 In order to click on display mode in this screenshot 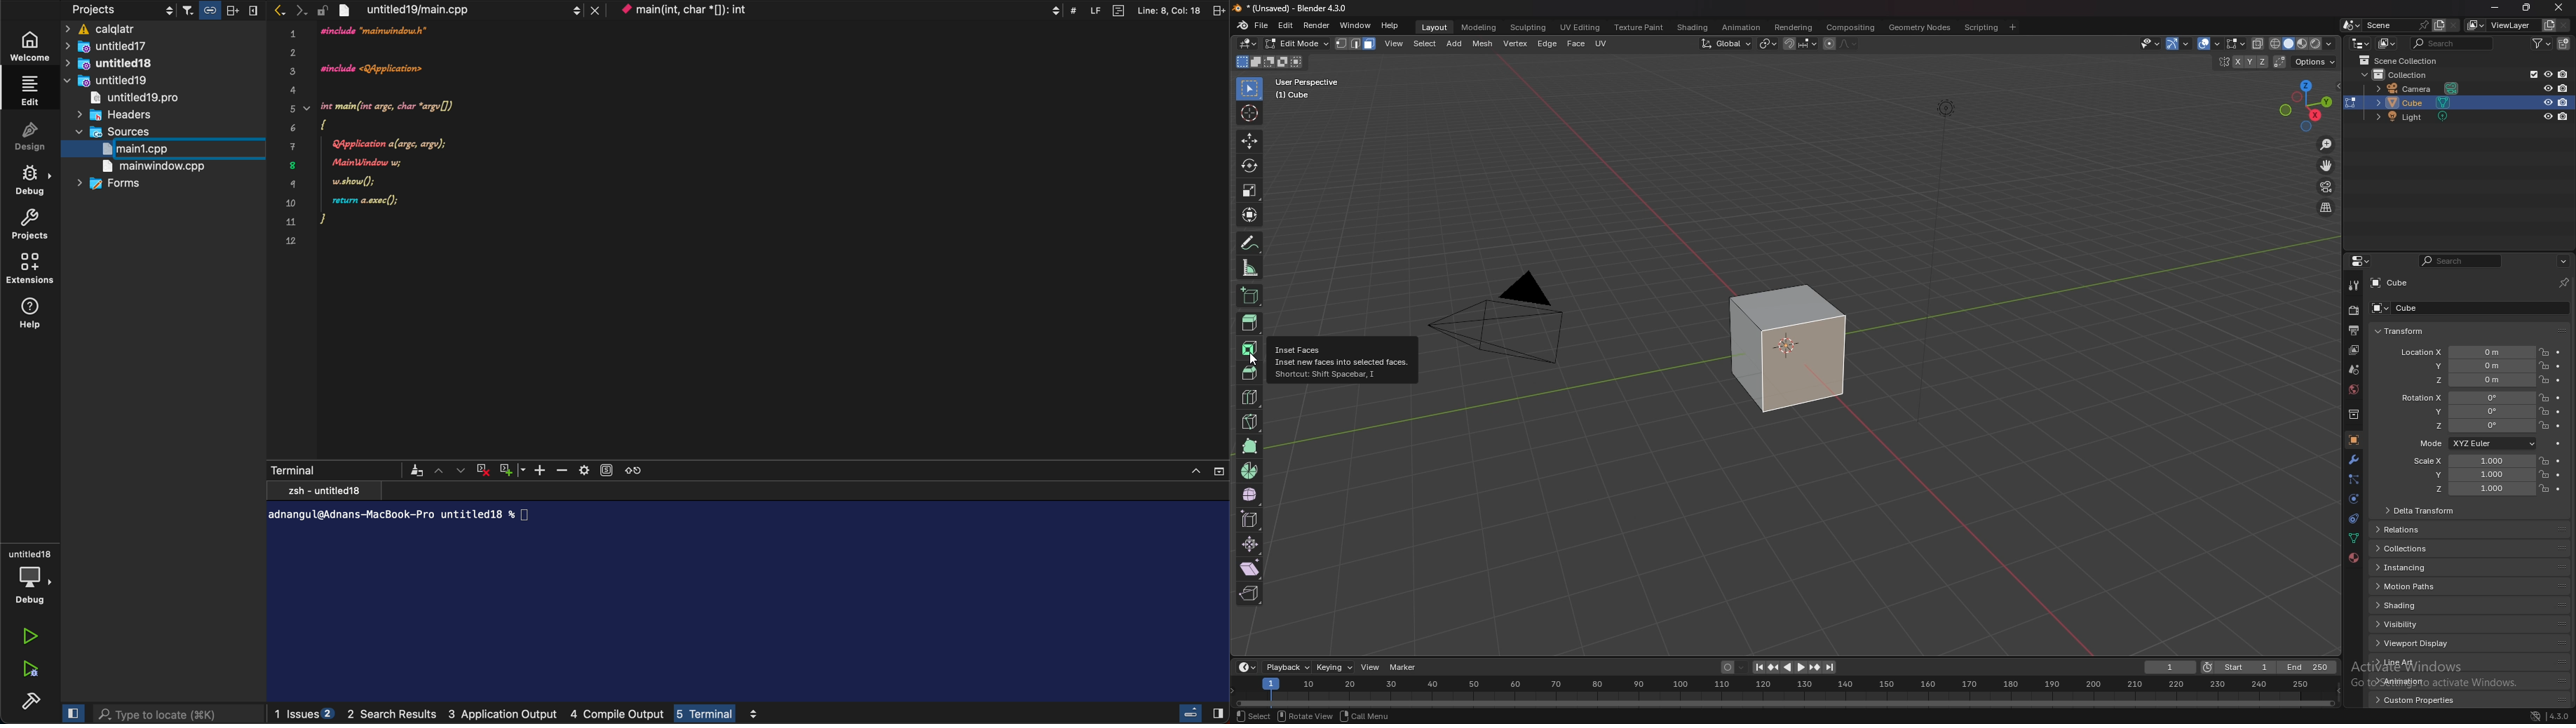, I will do `click(2387, 43)`.